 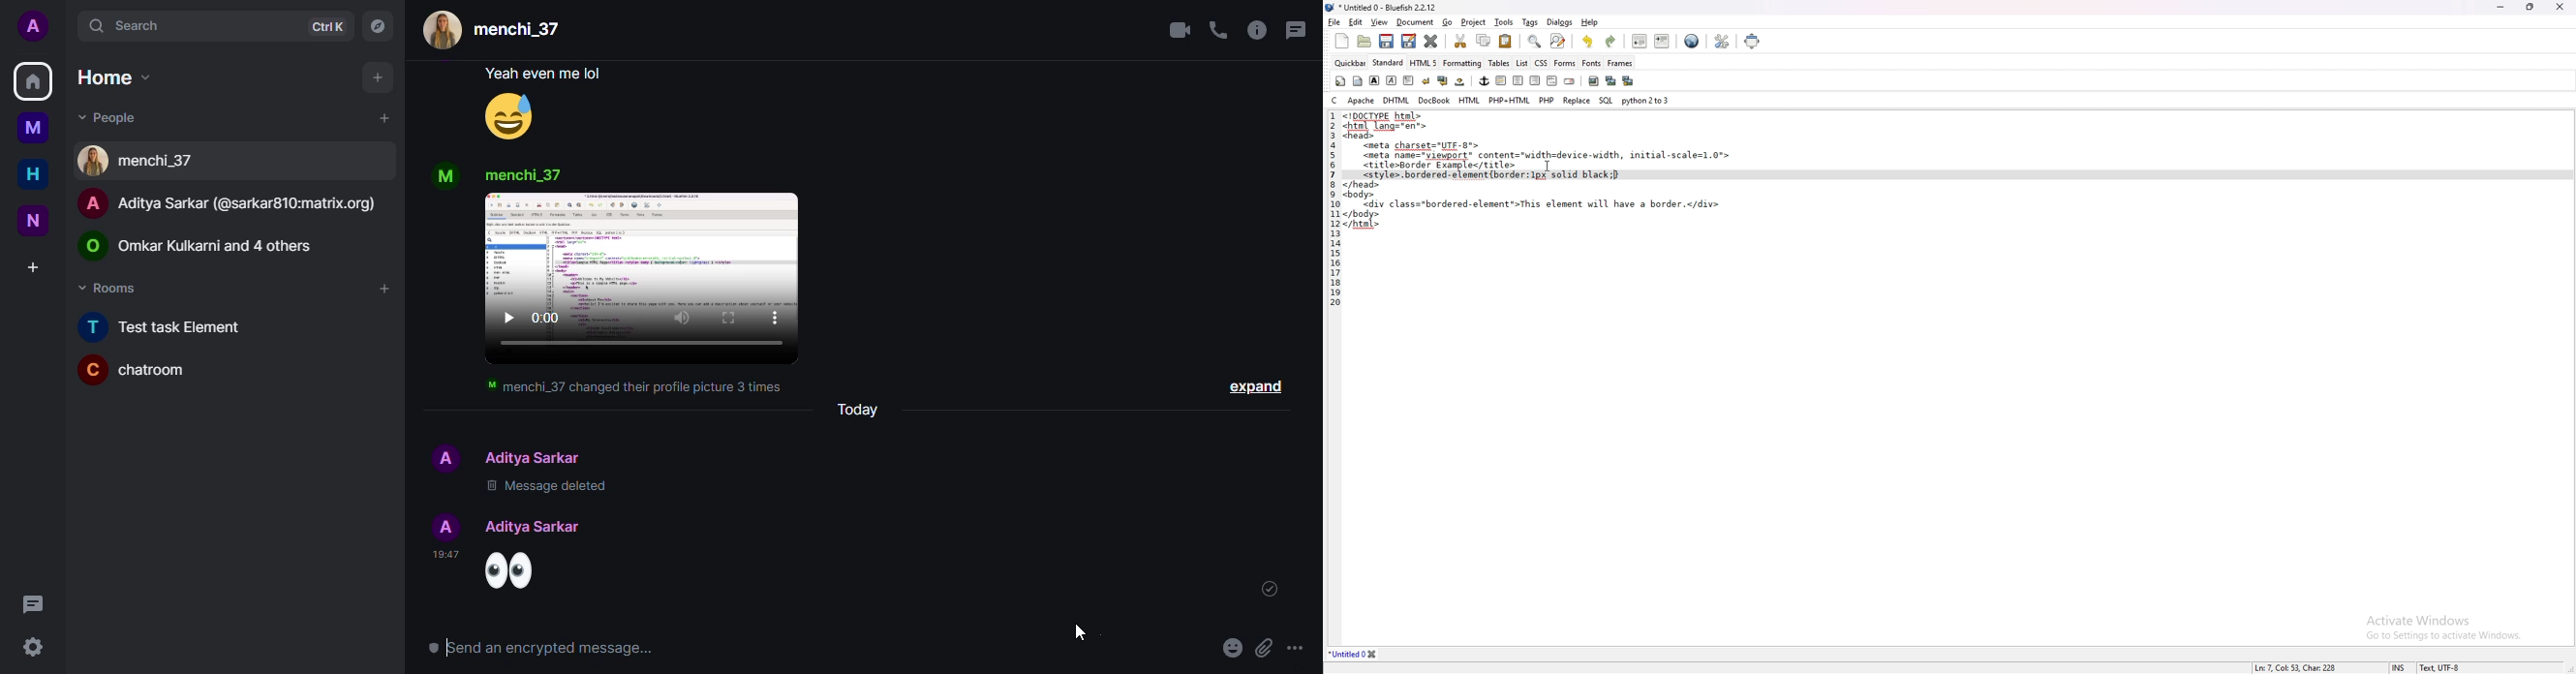 I want to click on search, so click(x=117, y=25).